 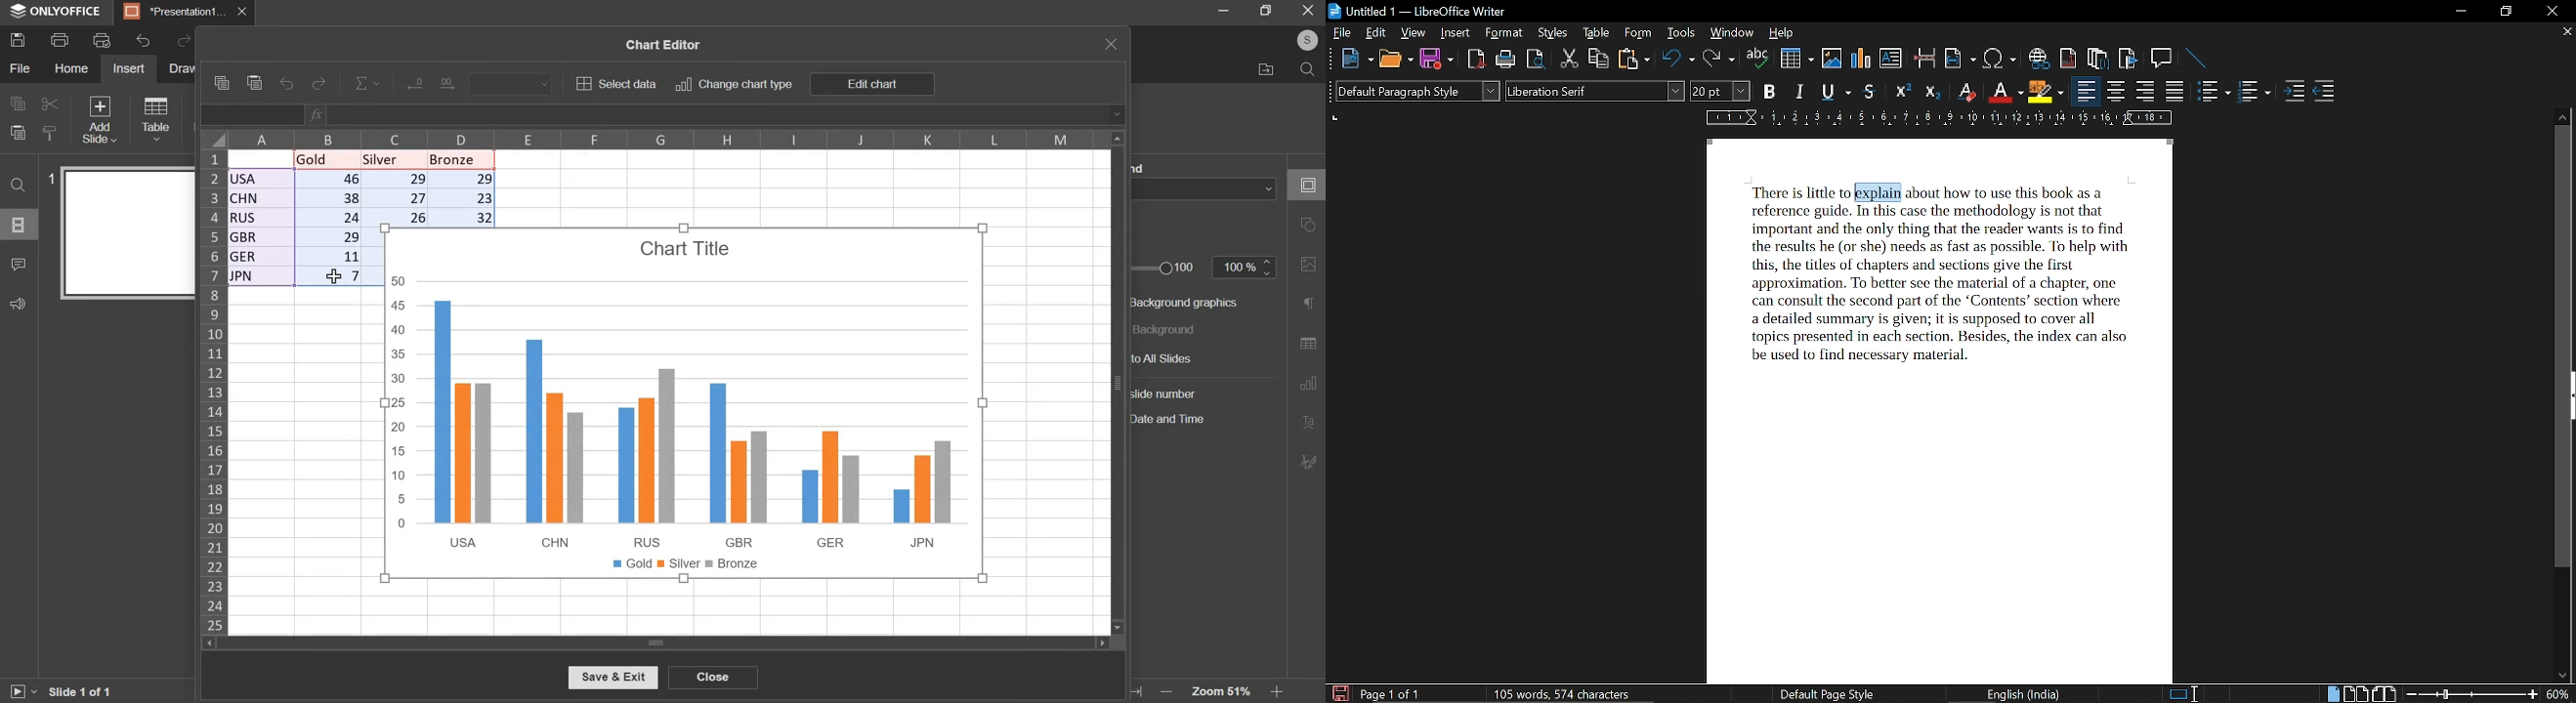 What do you see at coordinates (1415, 34) in the screenshot?
I see `view` at bounding box center [1415, 34].